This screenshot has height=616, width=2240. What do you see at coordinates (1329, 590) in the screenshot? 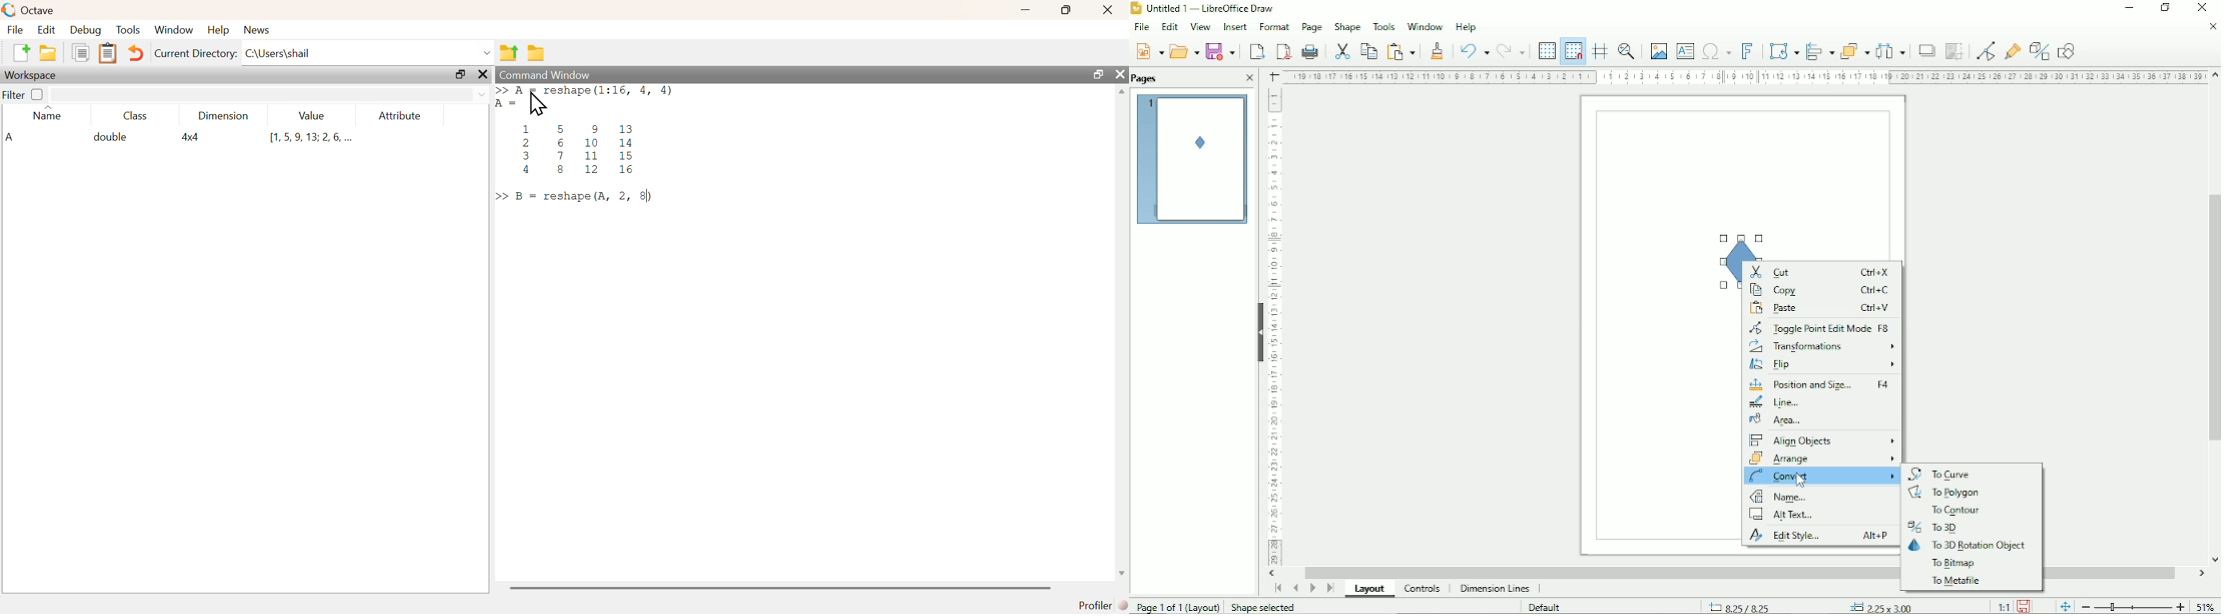
I see `Scroll to last page` at bounding box center [1329, 590].